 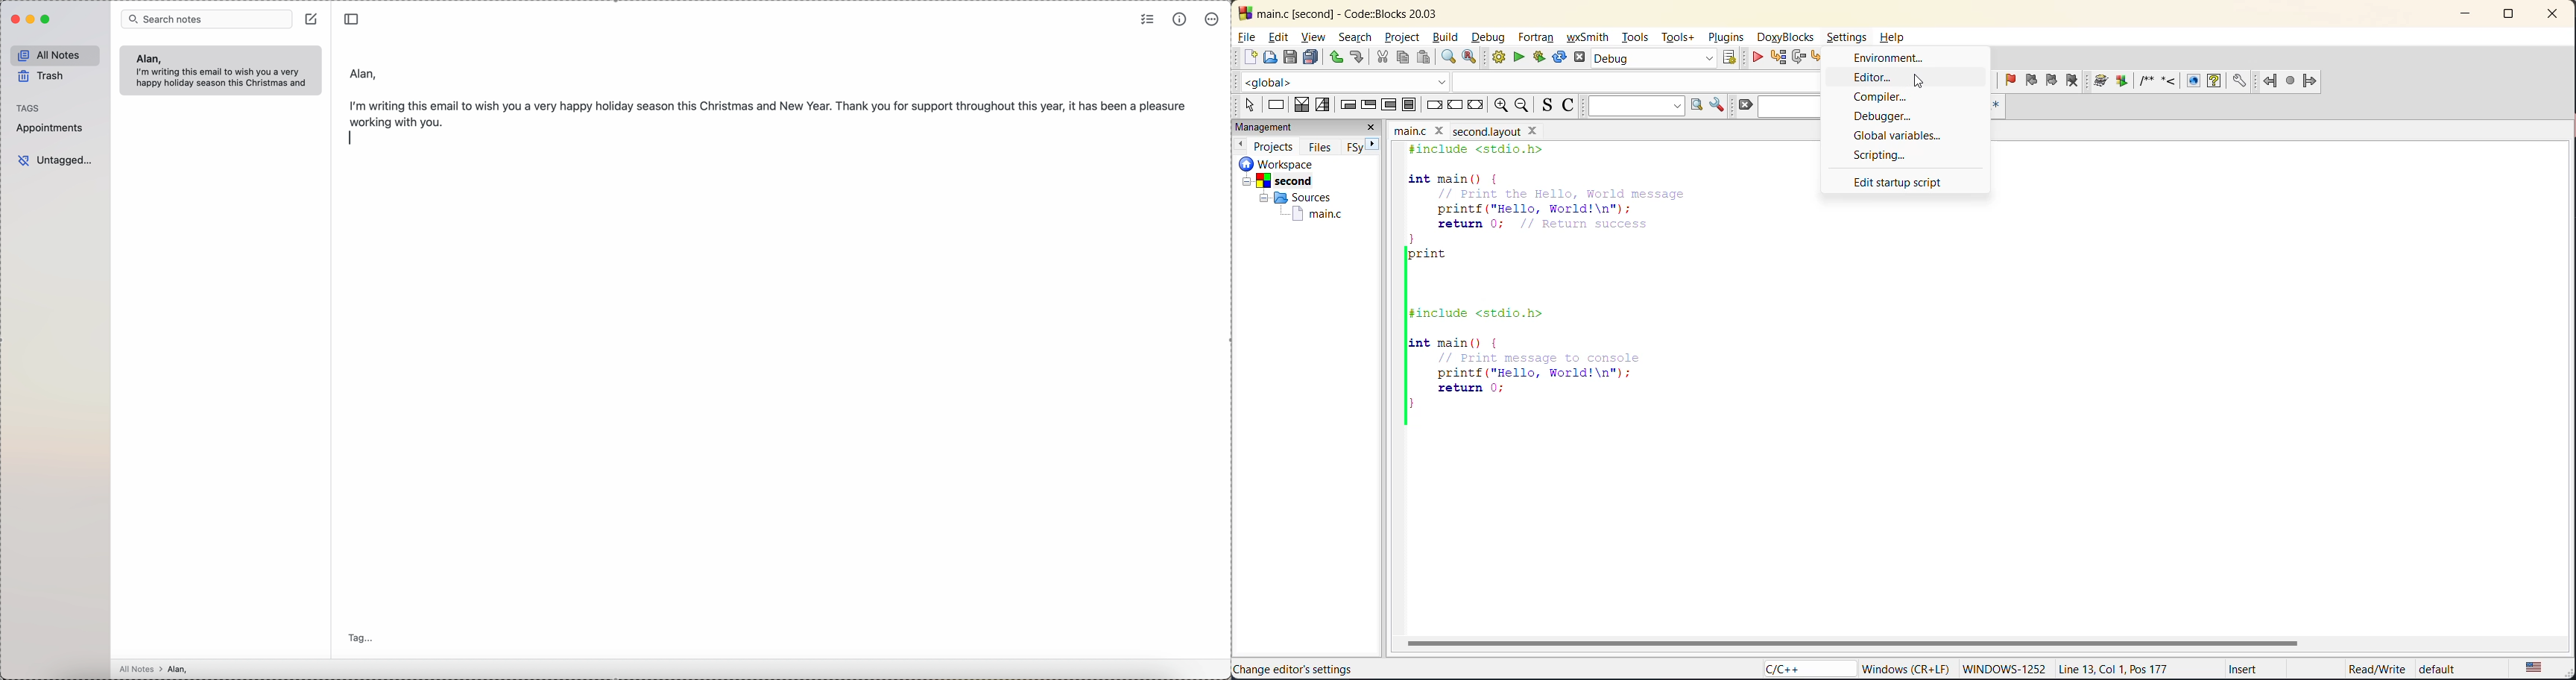 I want to click on scripting, so click(x=1888, y=155).